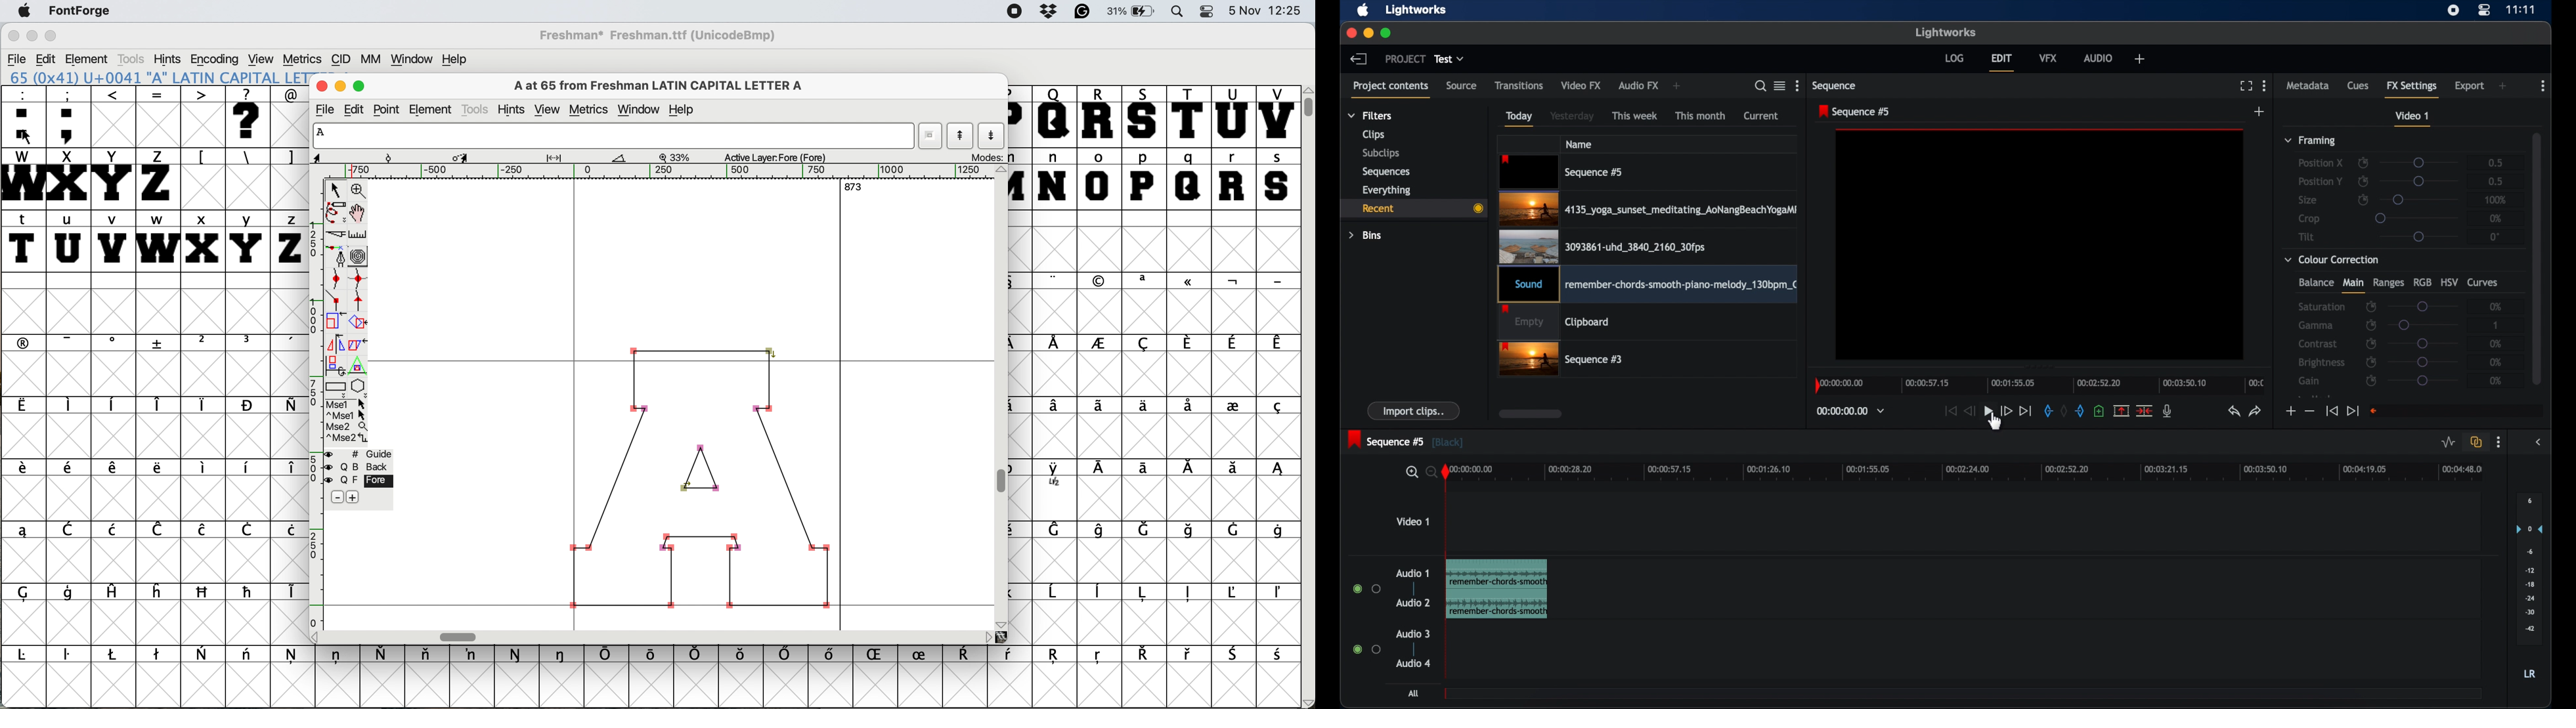 This screenshot has width=2576, height=728. Describe the element at coordinates (1387, 171) in the screenshot. I see `sequences` at that location.